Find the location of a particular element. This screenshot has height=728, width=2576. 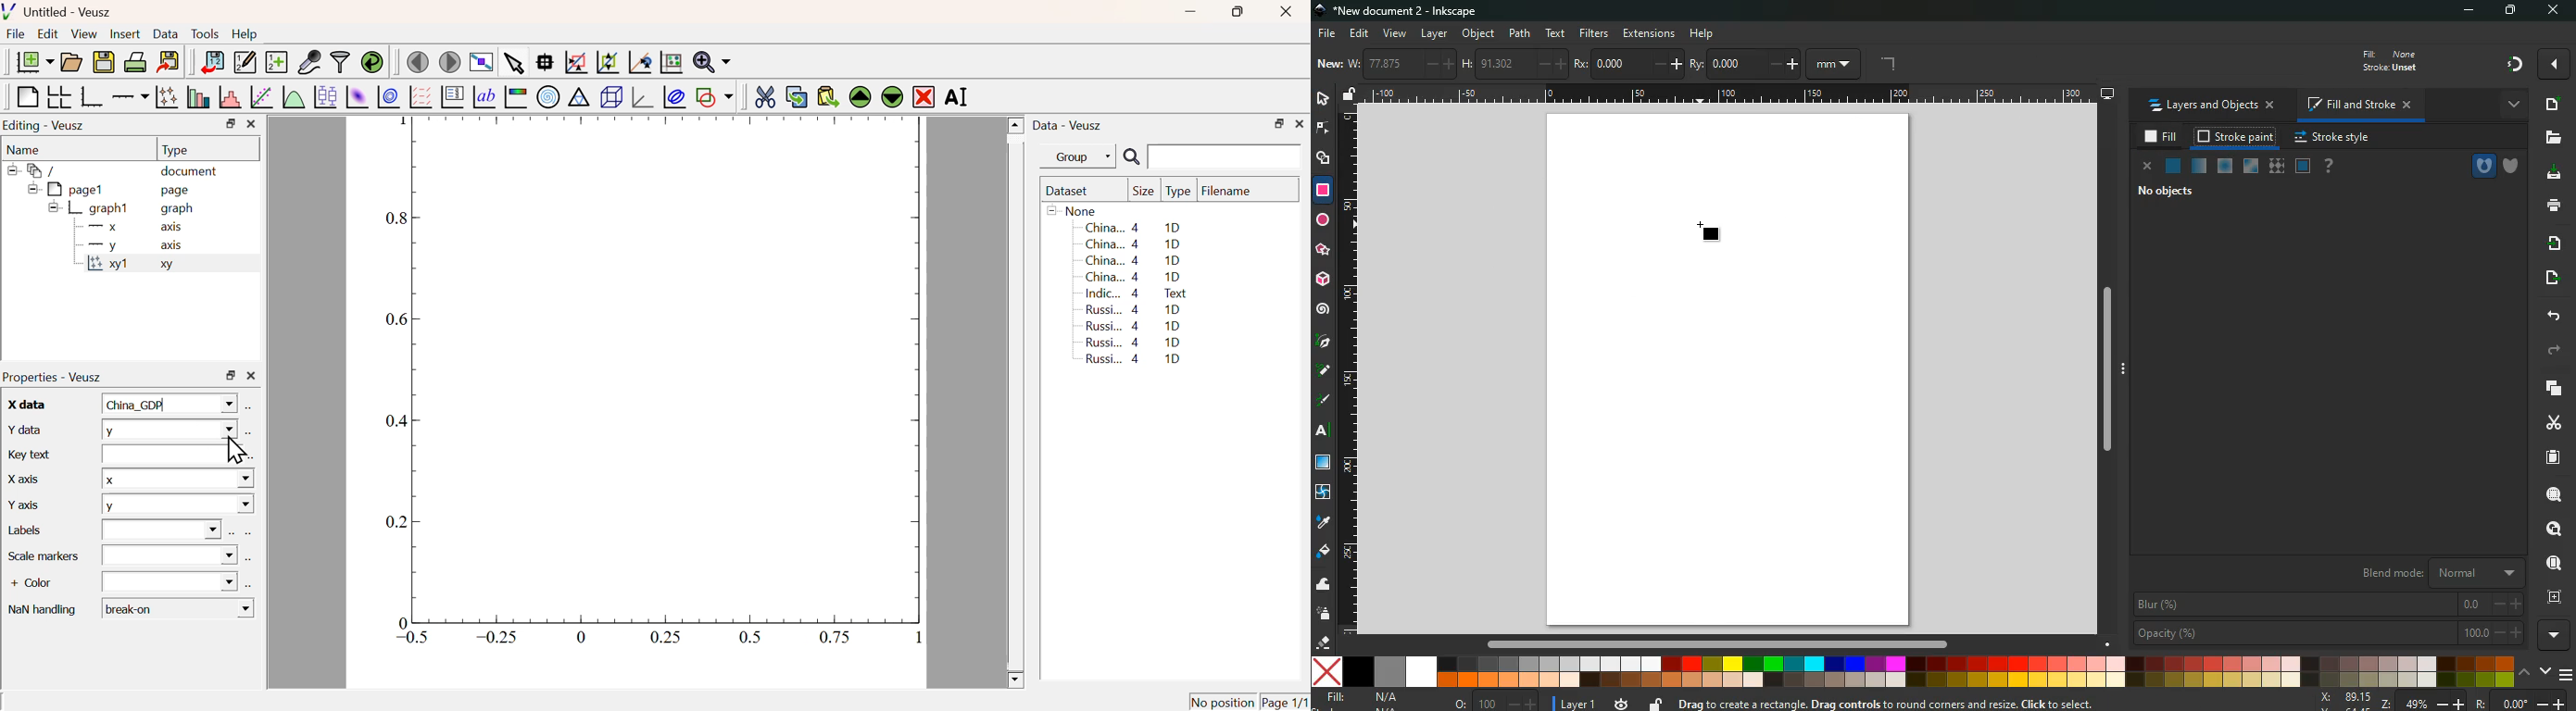

frame is located at coordinates (2553, 597).